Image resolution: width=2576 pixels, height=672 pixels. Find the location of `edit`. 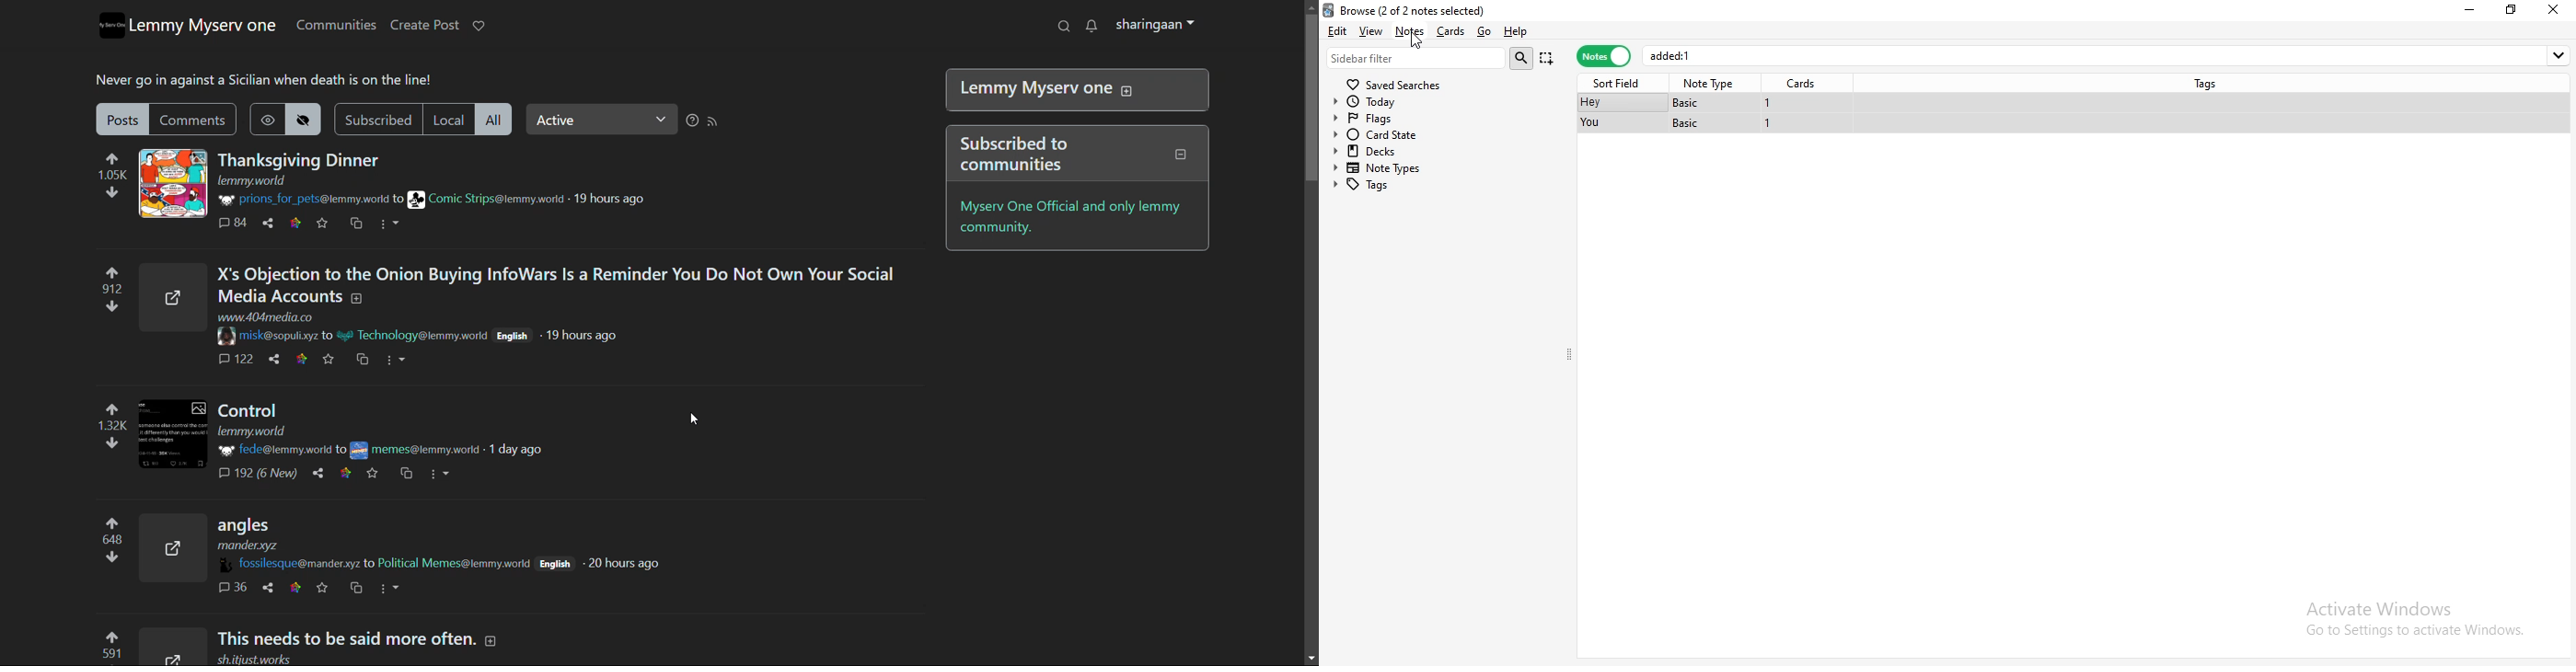

edit is located at coordinates (1336, 29).